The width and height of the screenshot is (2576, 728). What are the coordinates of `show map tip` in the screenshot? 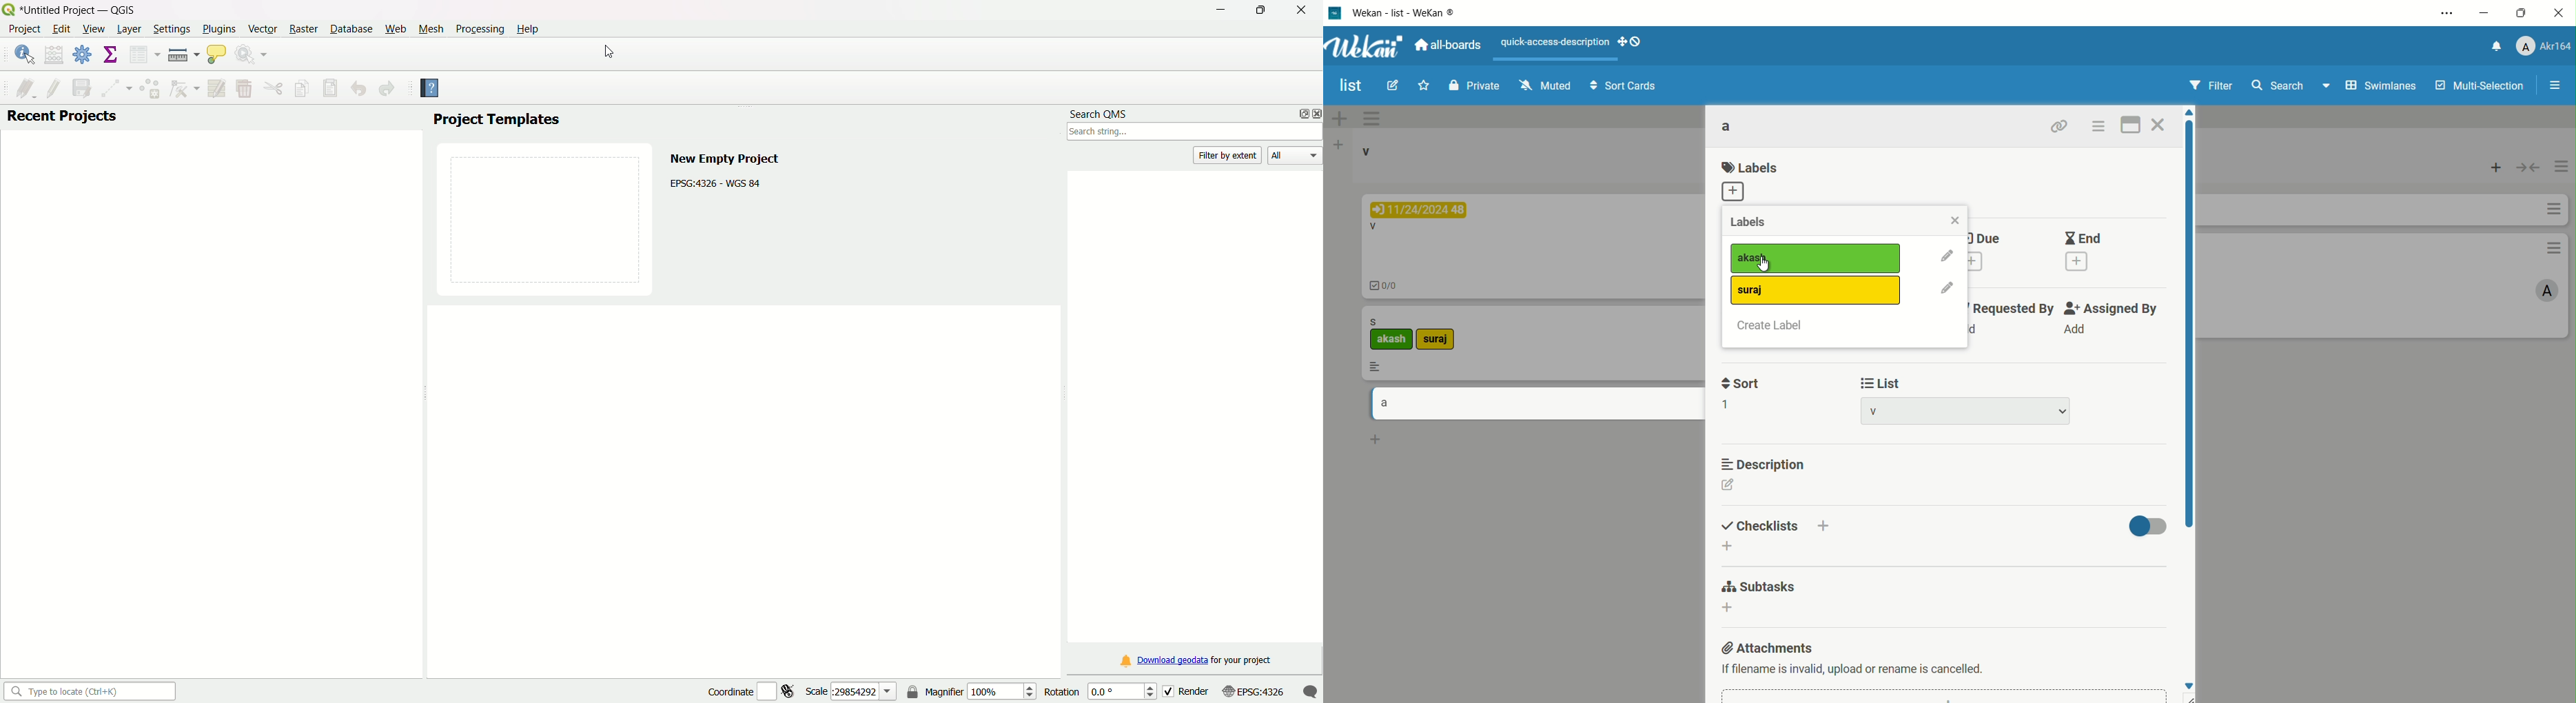 It's located at (216, 56).